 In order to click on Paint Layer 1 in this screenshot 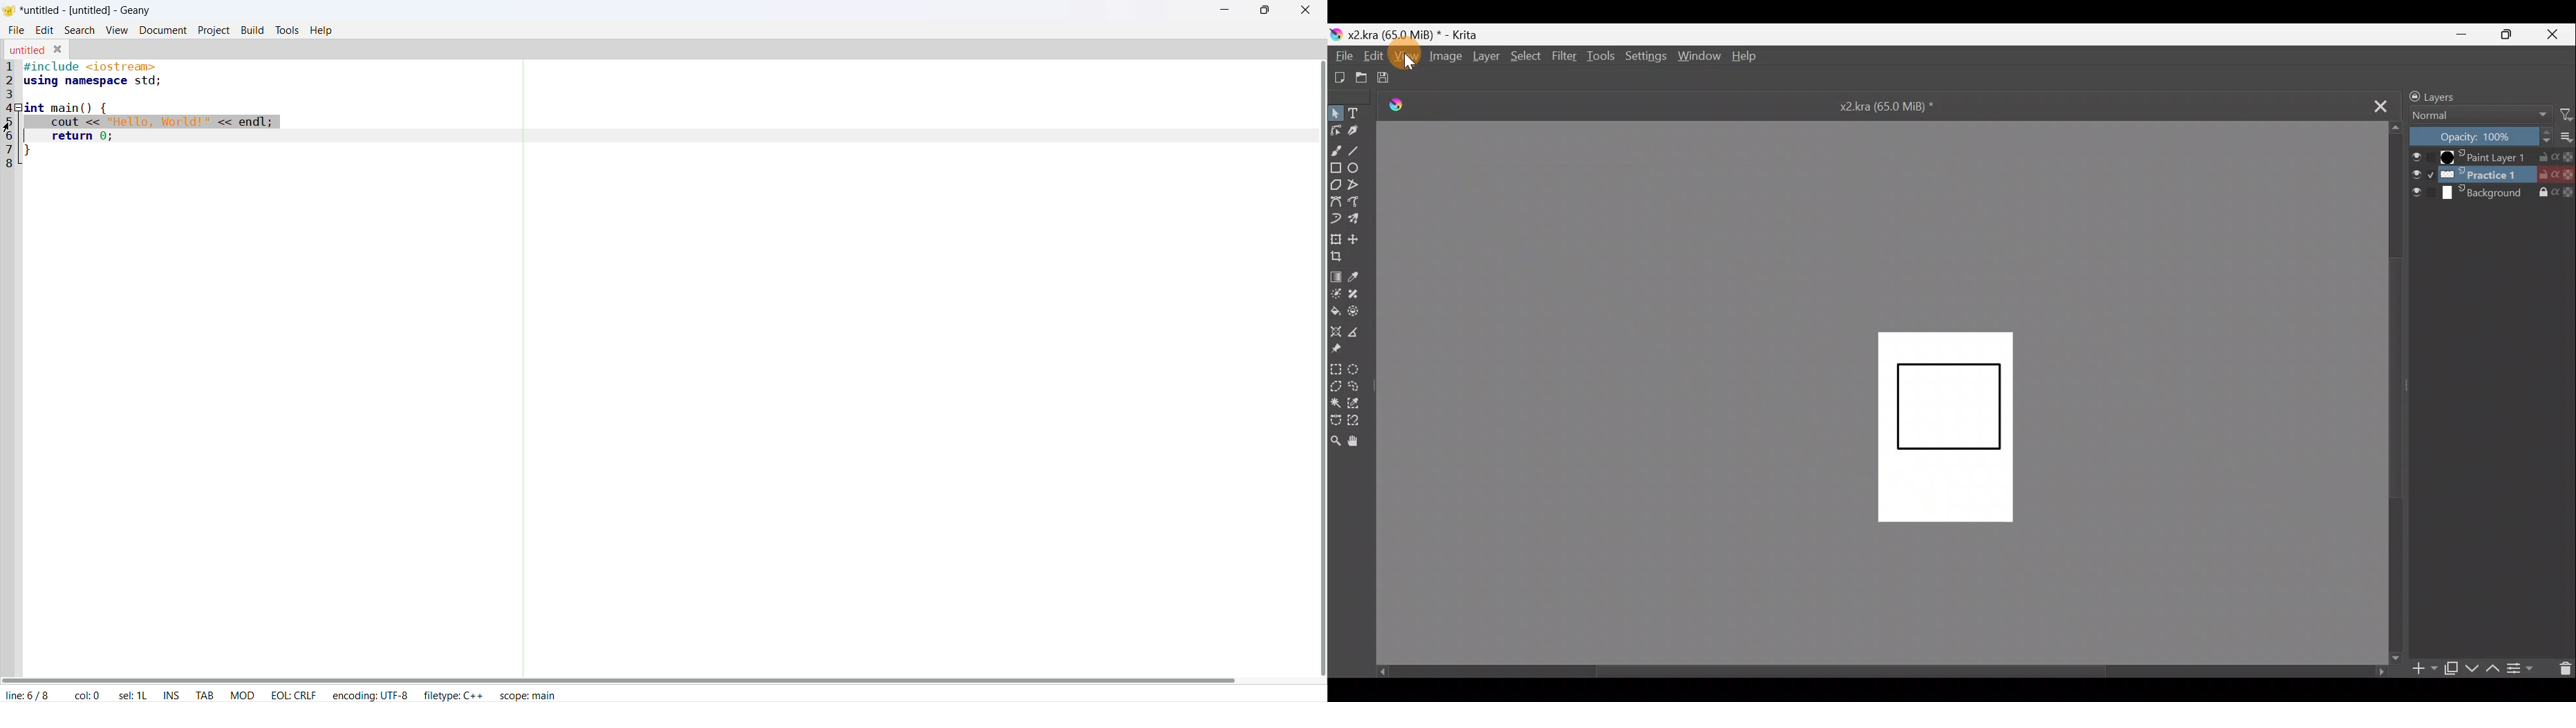, I will do `click(2490, 156)`.